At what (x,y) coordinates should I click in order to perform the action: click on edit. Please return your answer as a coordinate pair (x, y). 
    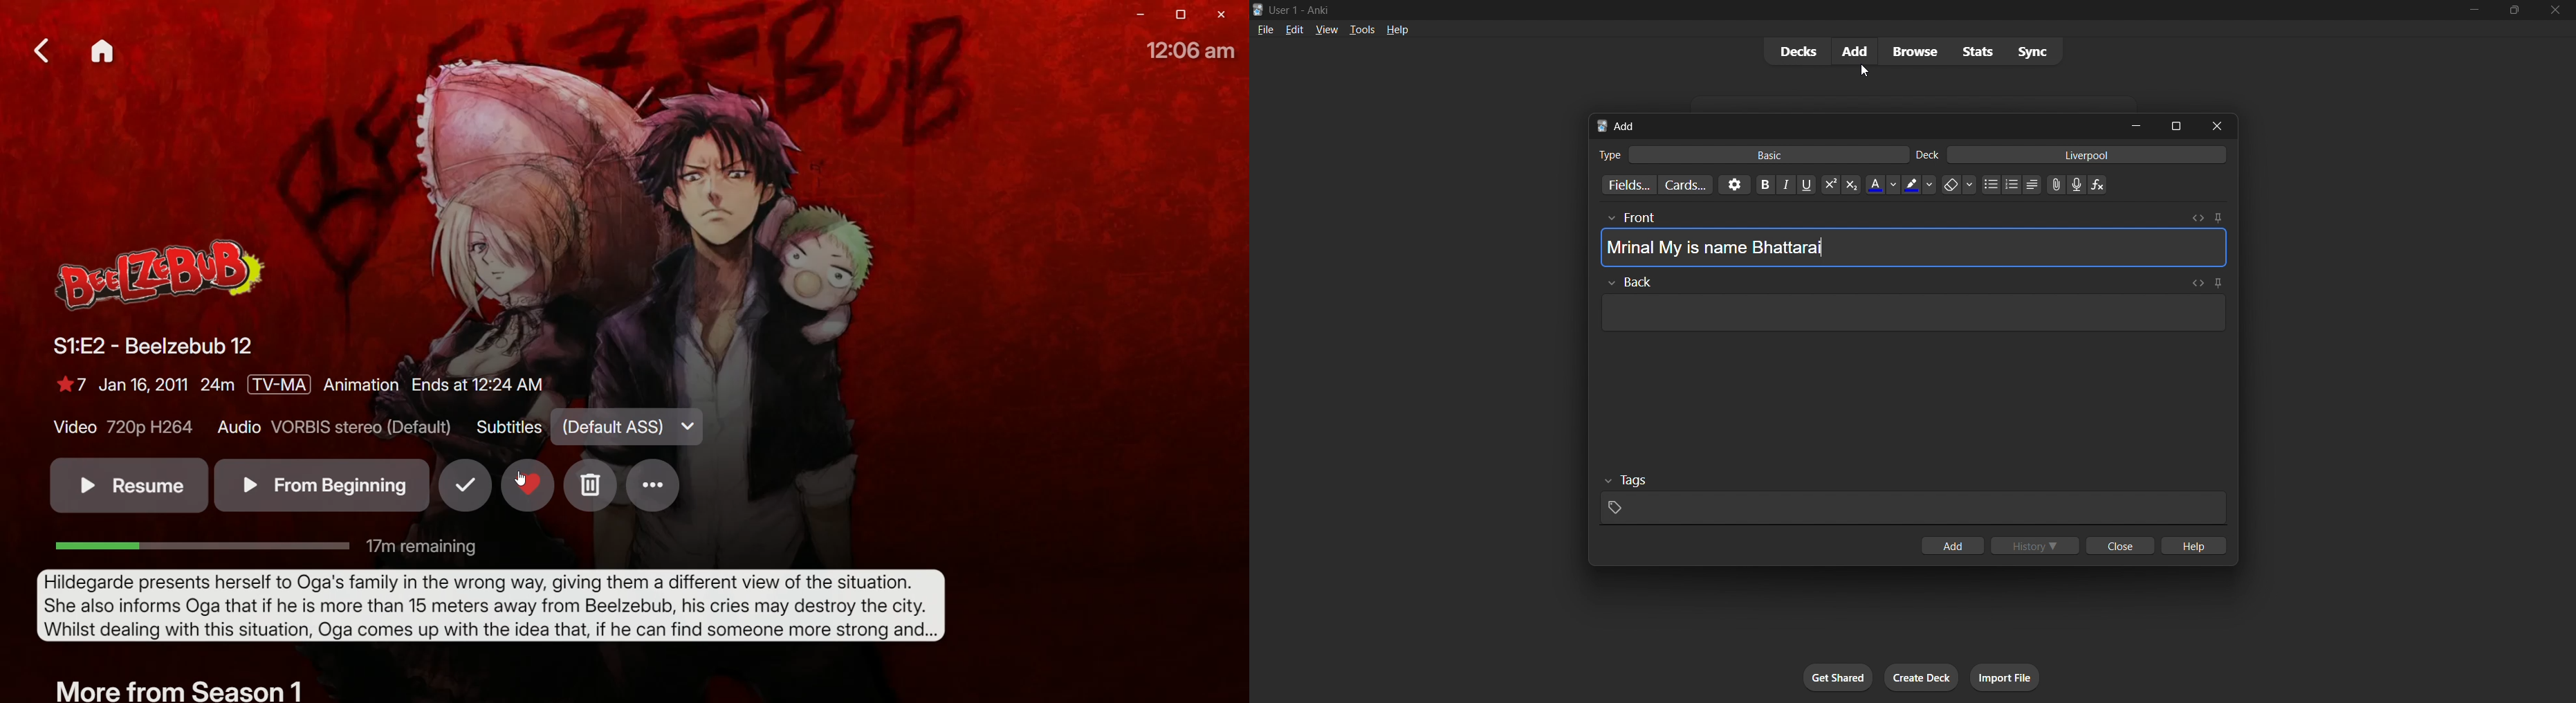
    Looking at the image, I should click on (1293, 28).